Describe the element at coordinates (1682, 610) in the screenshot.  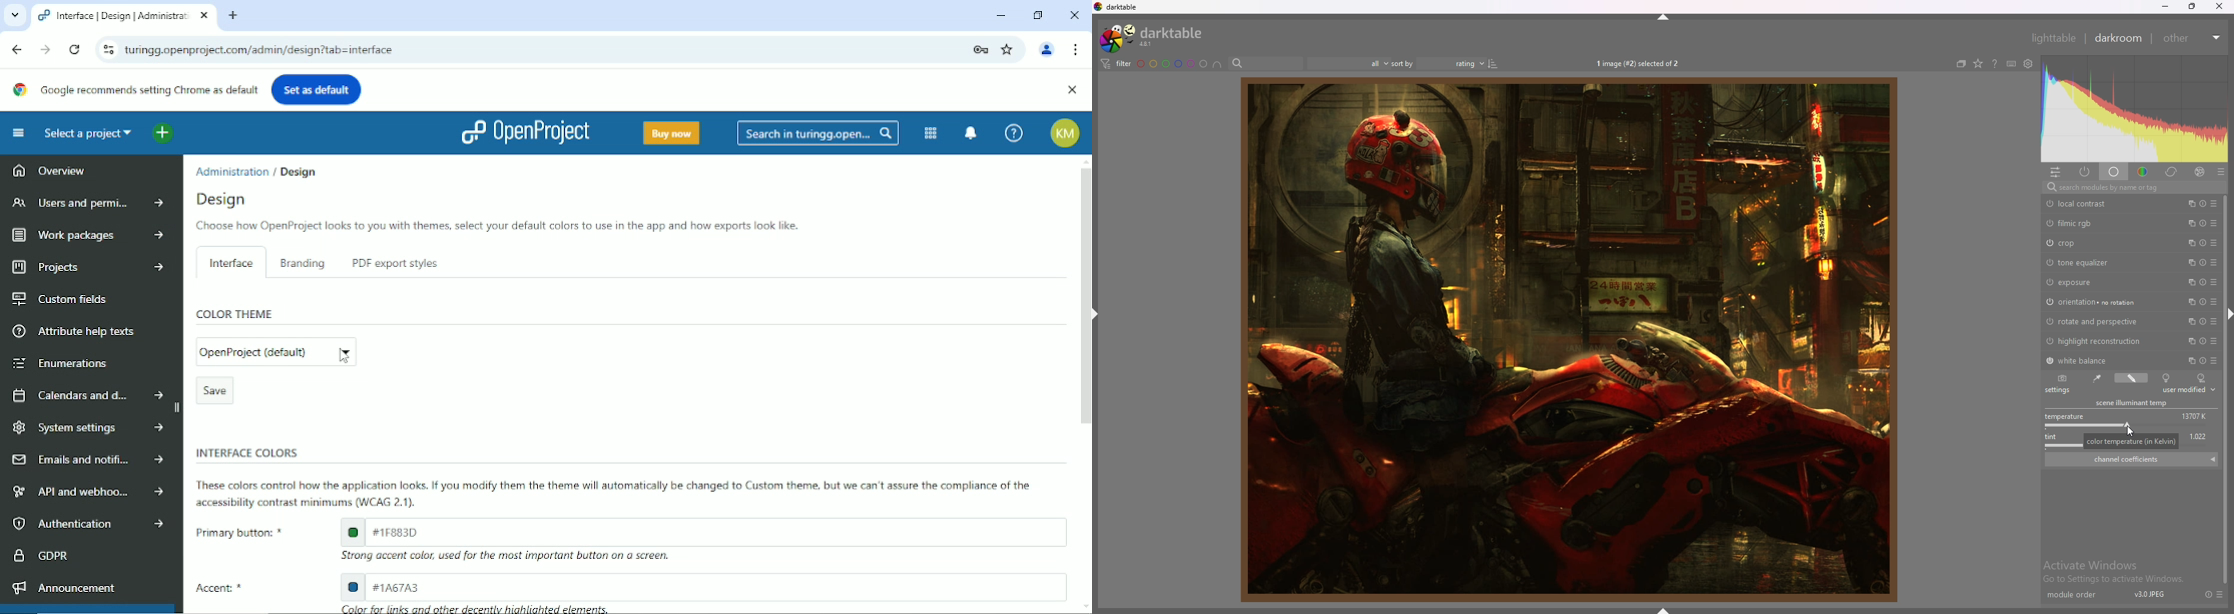
I see `hide` at that location.